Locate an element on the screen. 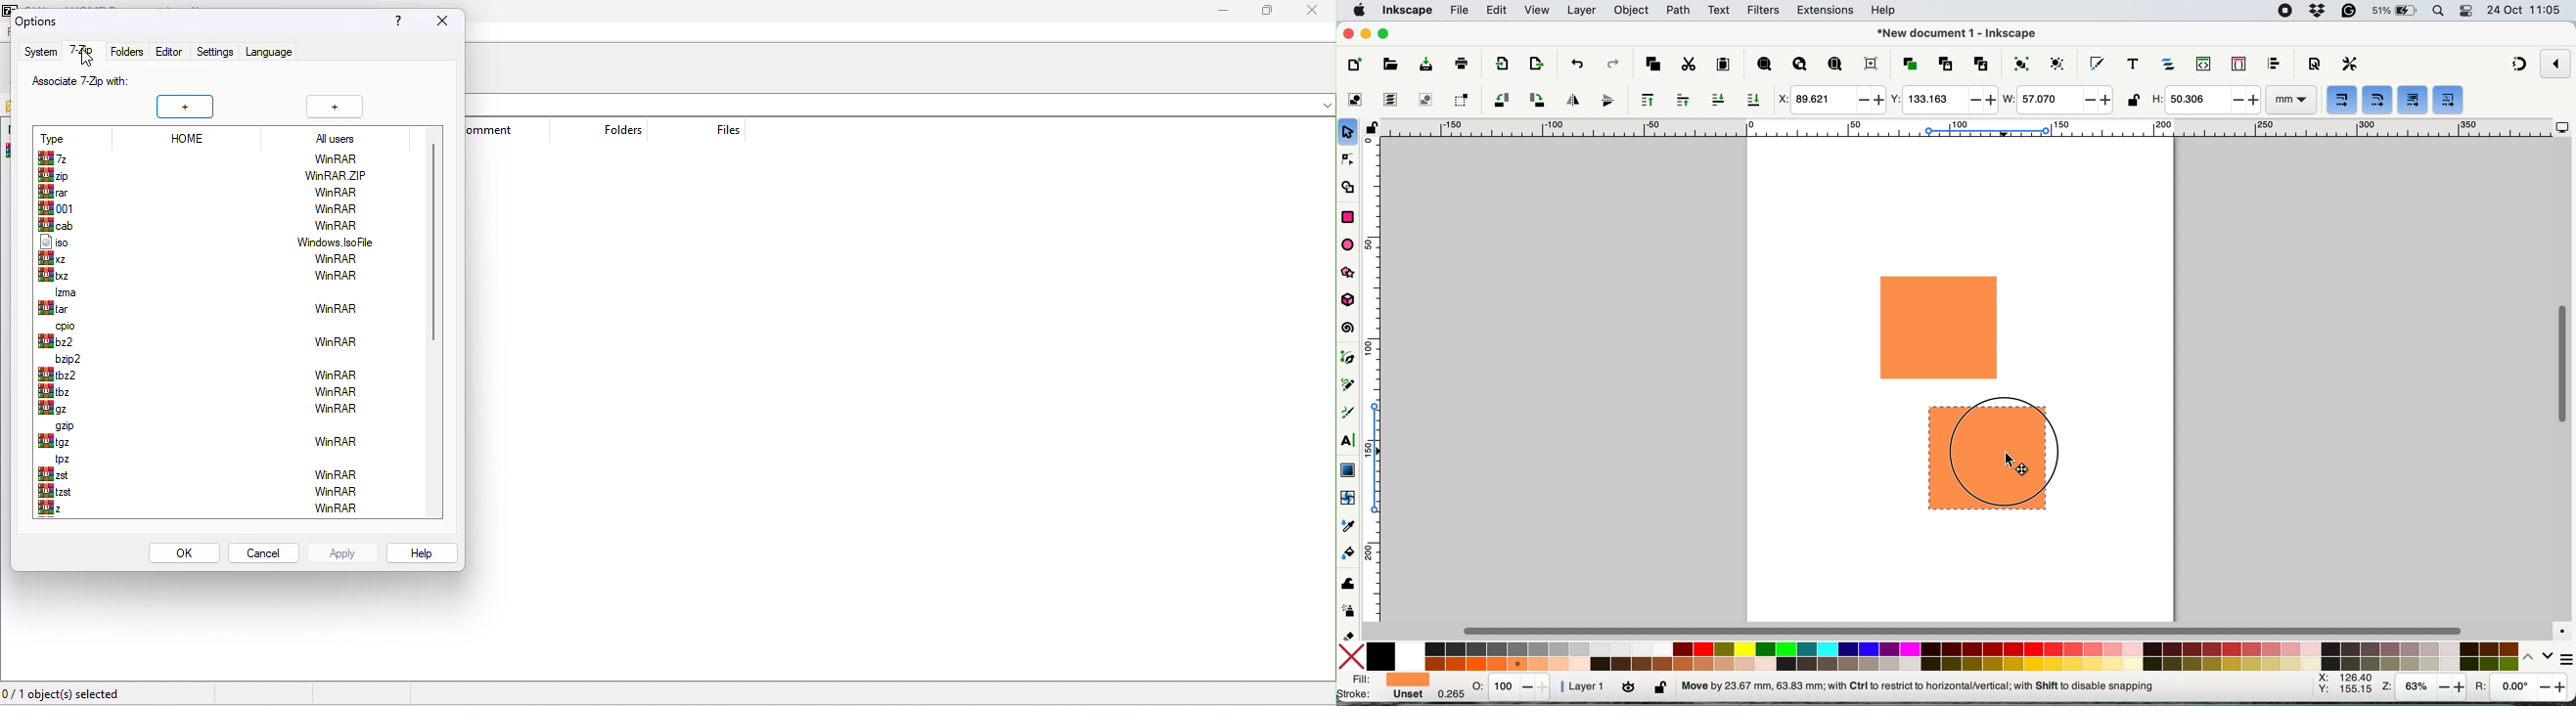 The image size is (2576, 728). mm is located at coordinates (2290, 100).